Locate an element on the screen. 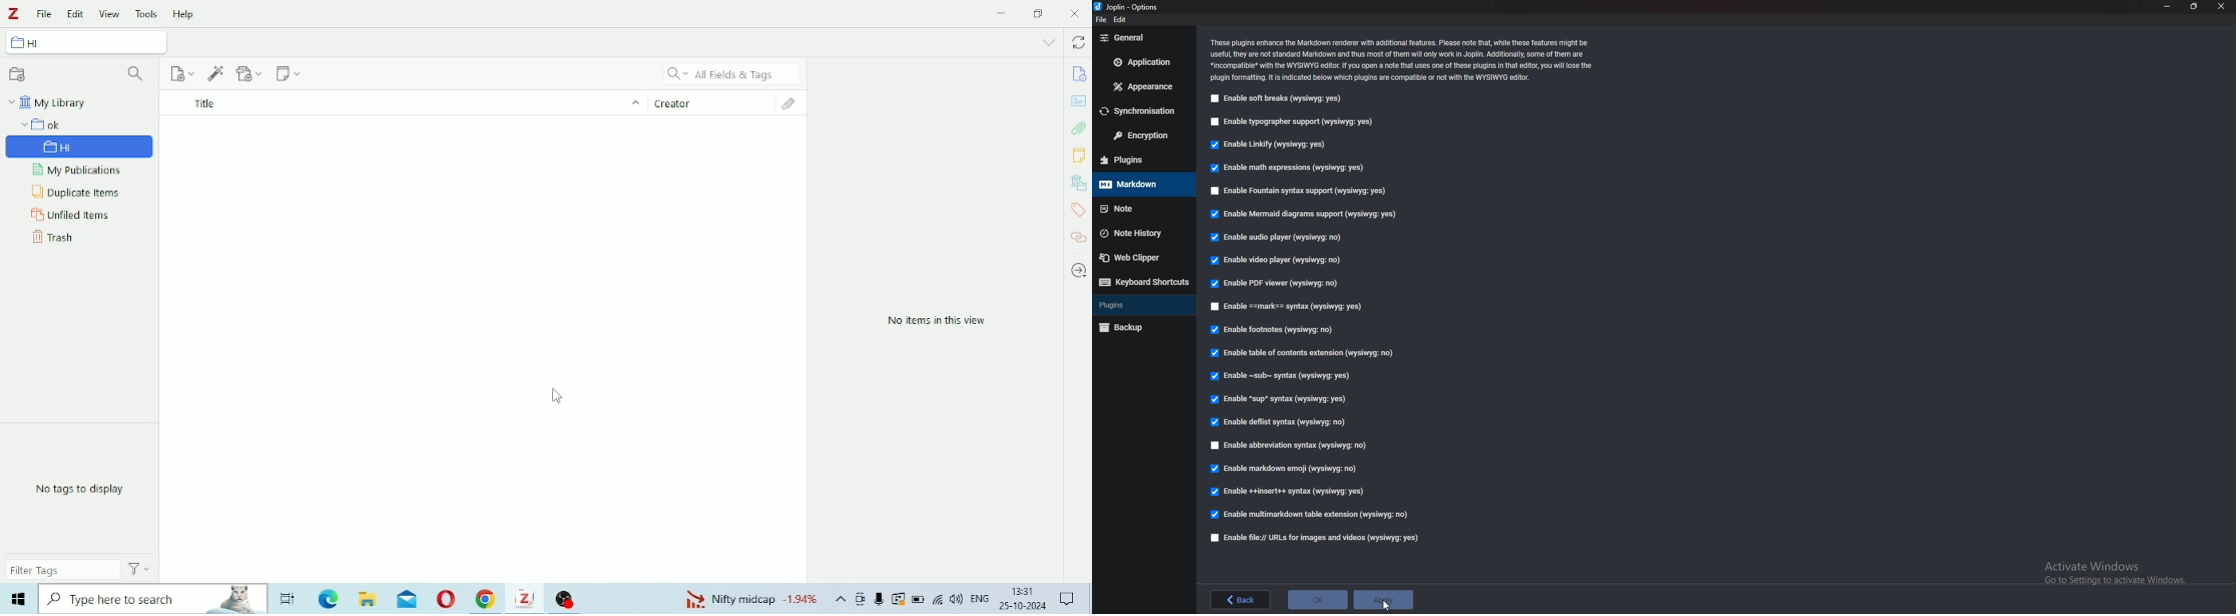  mark down is located at coordinates (1138, 184).